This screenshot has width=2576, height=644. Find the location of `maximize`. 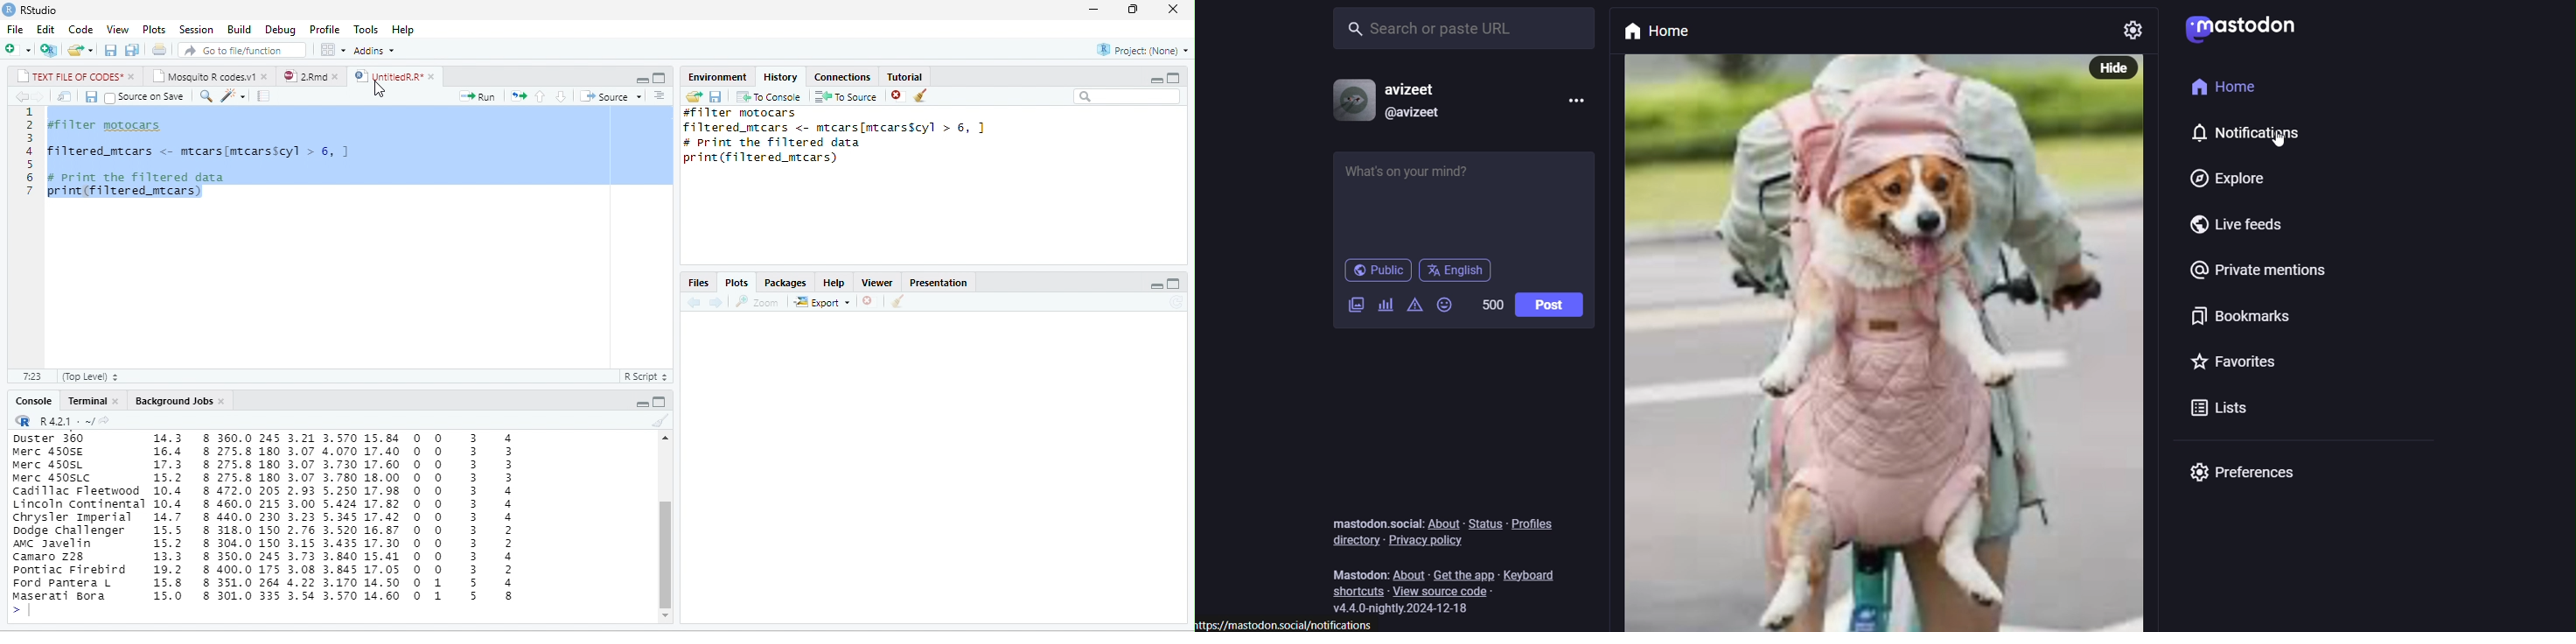

maximize is located at coordinates (659, 403).